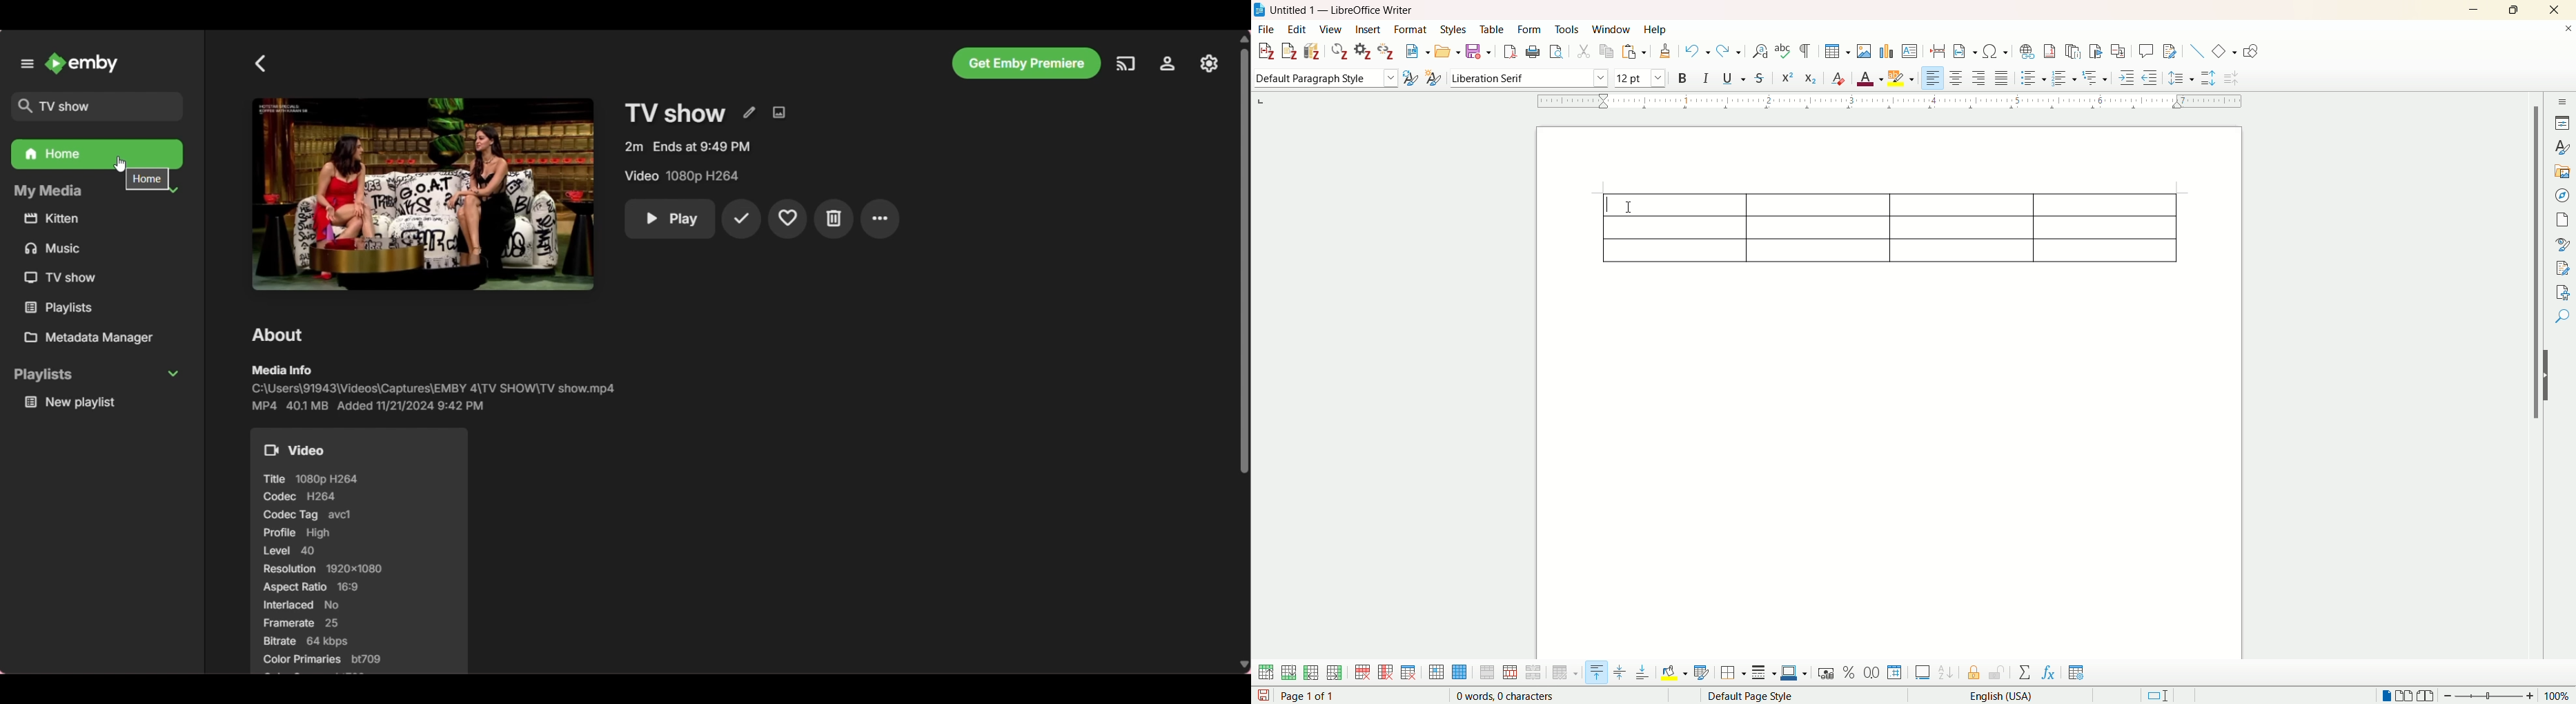 The image size is (2576, 728). I want to click on insert cross-reference, so click(2121, 50).